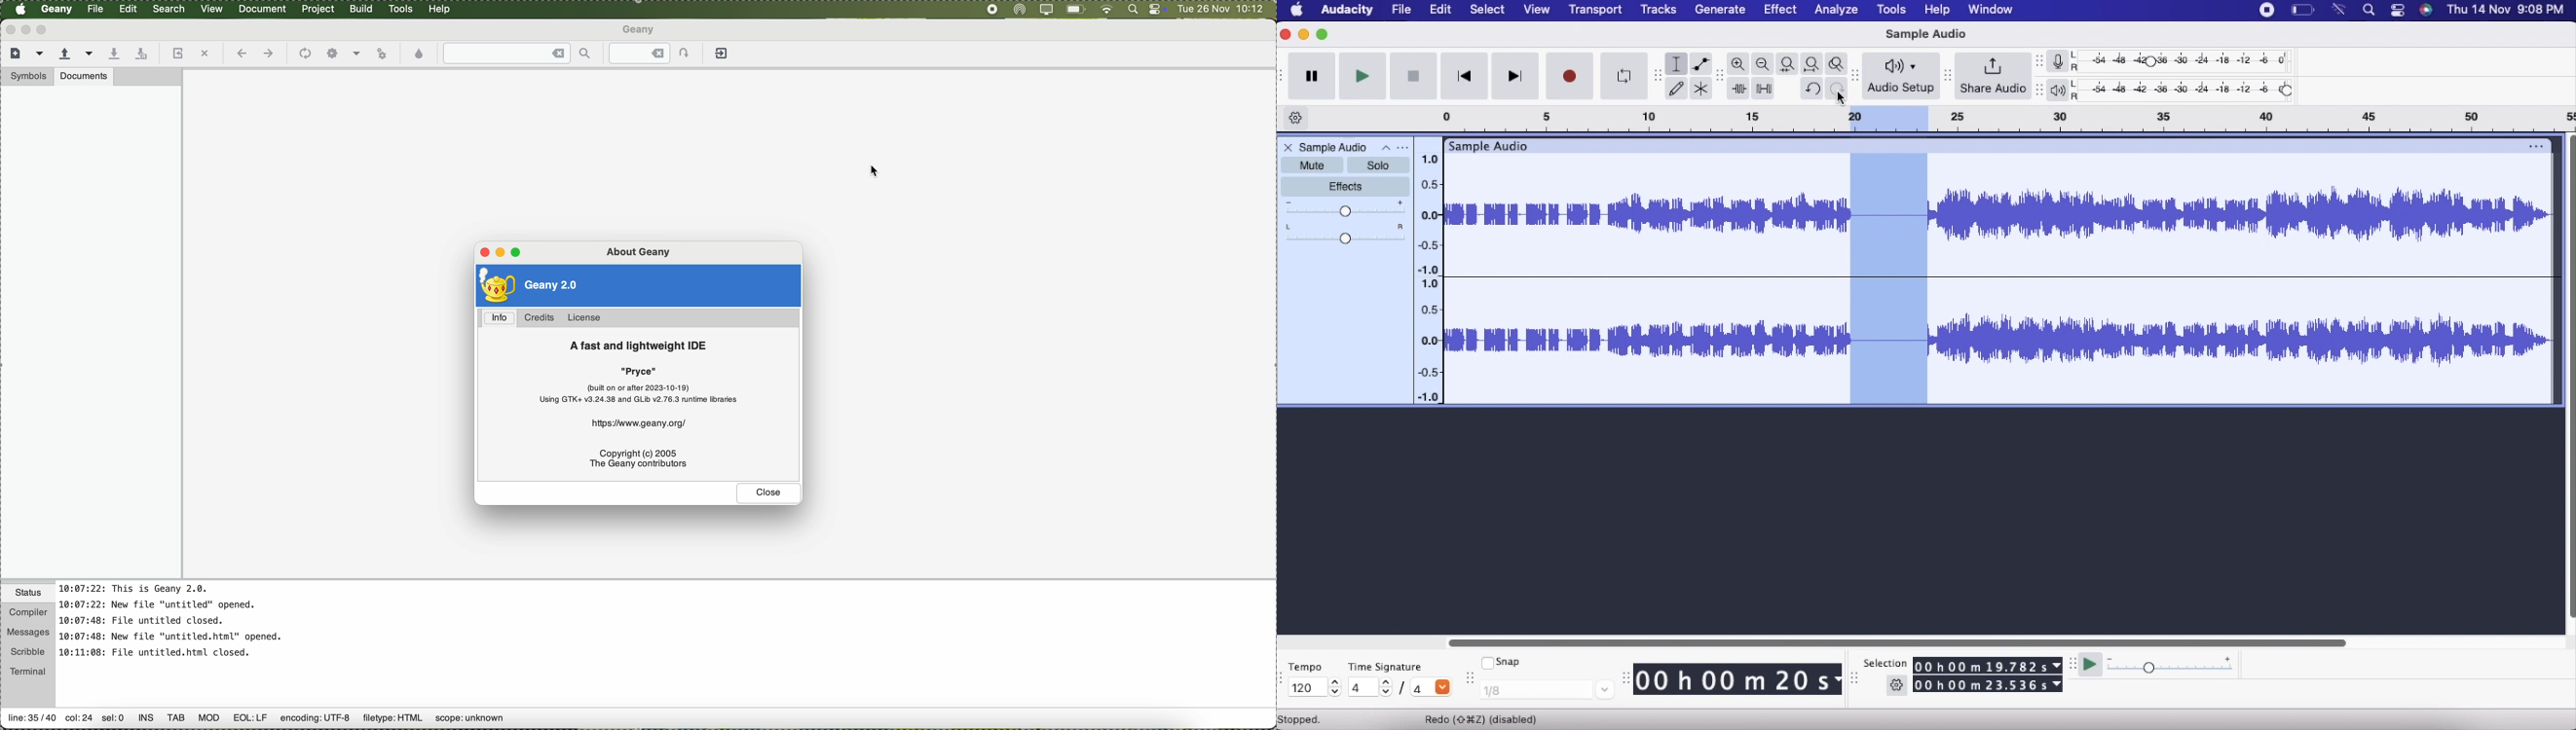  Describe the element at coordinates (76, 54) in the screenshot. I see `open an existing file` at that location.